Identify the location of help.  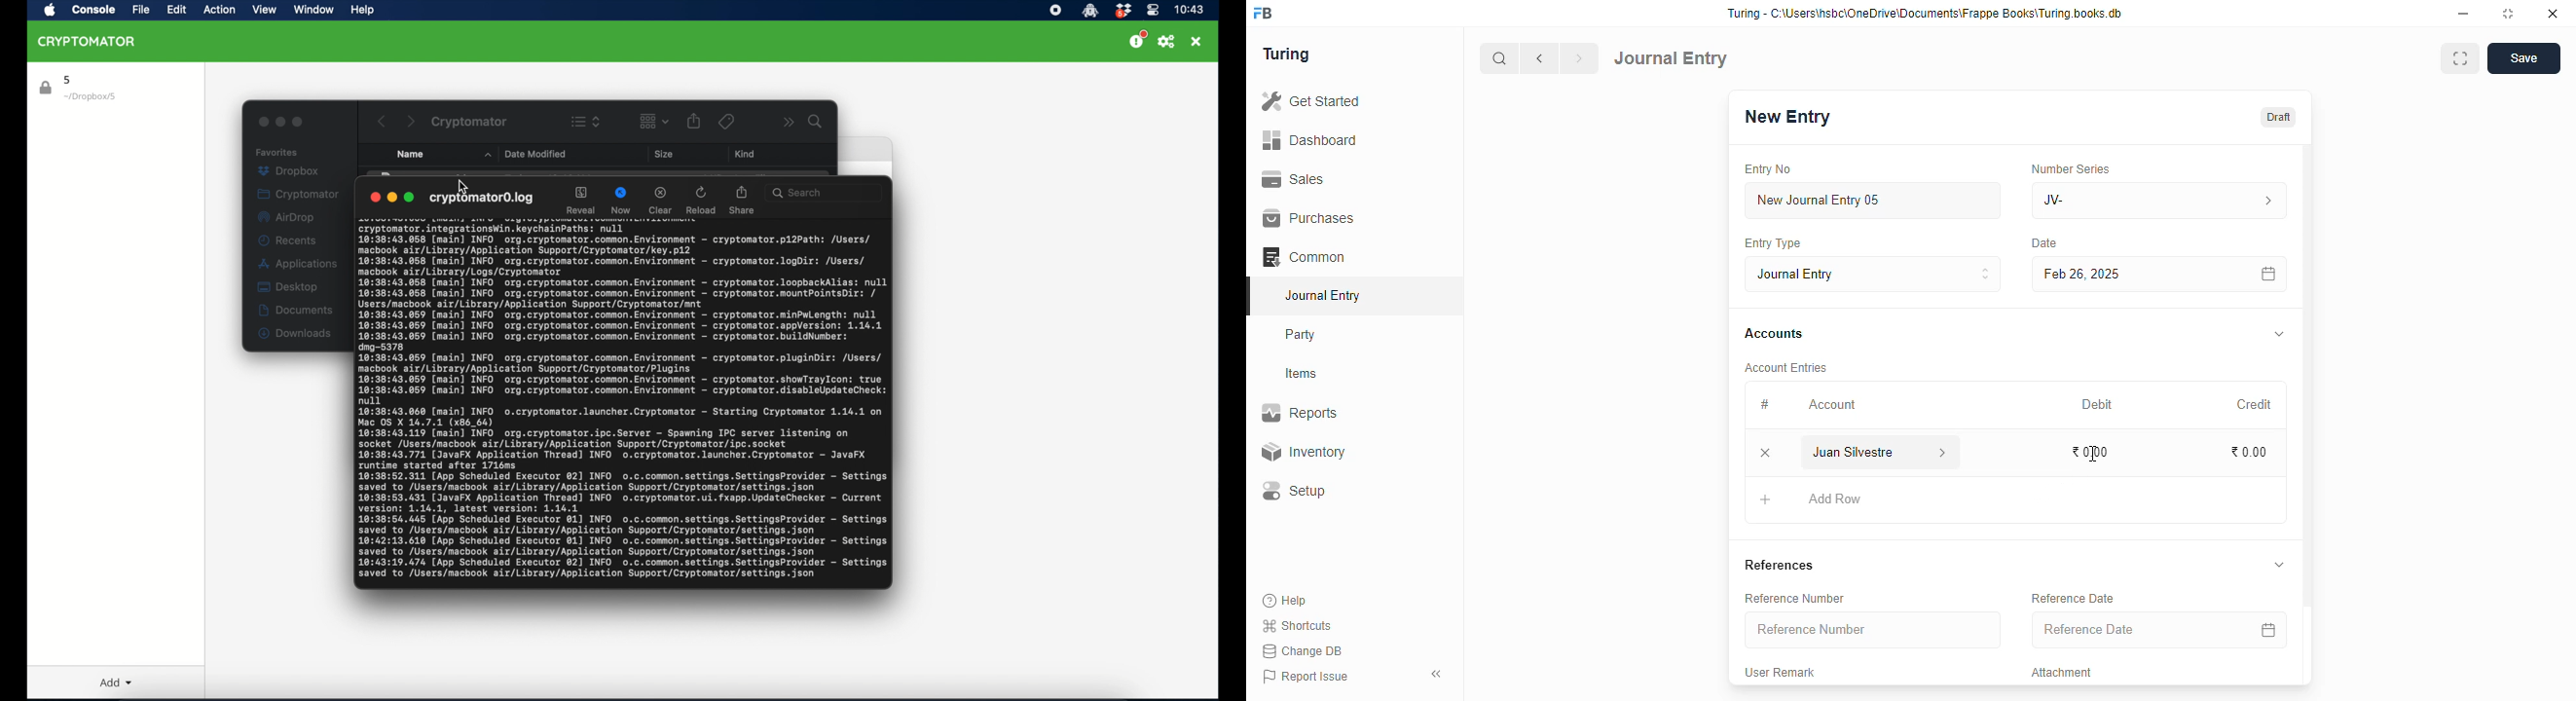
(1286, 600).